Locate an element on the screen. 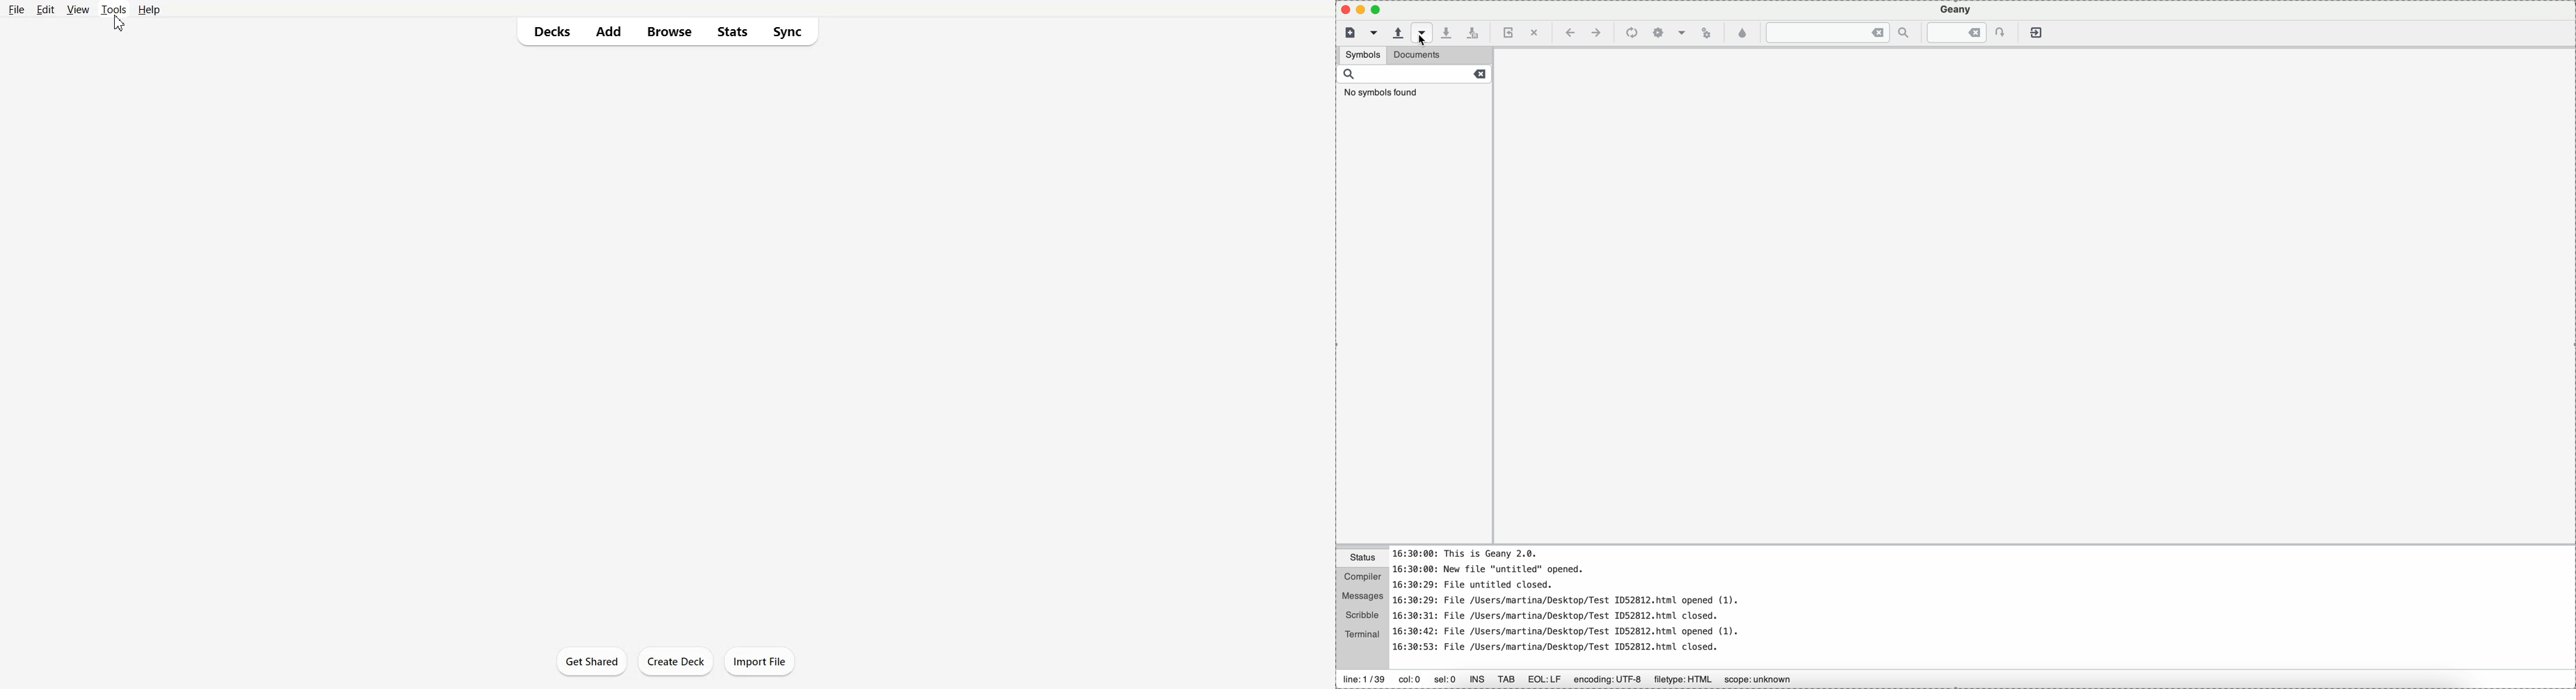 The image size is (2576, 700). File is located at coordinates (17, 10).